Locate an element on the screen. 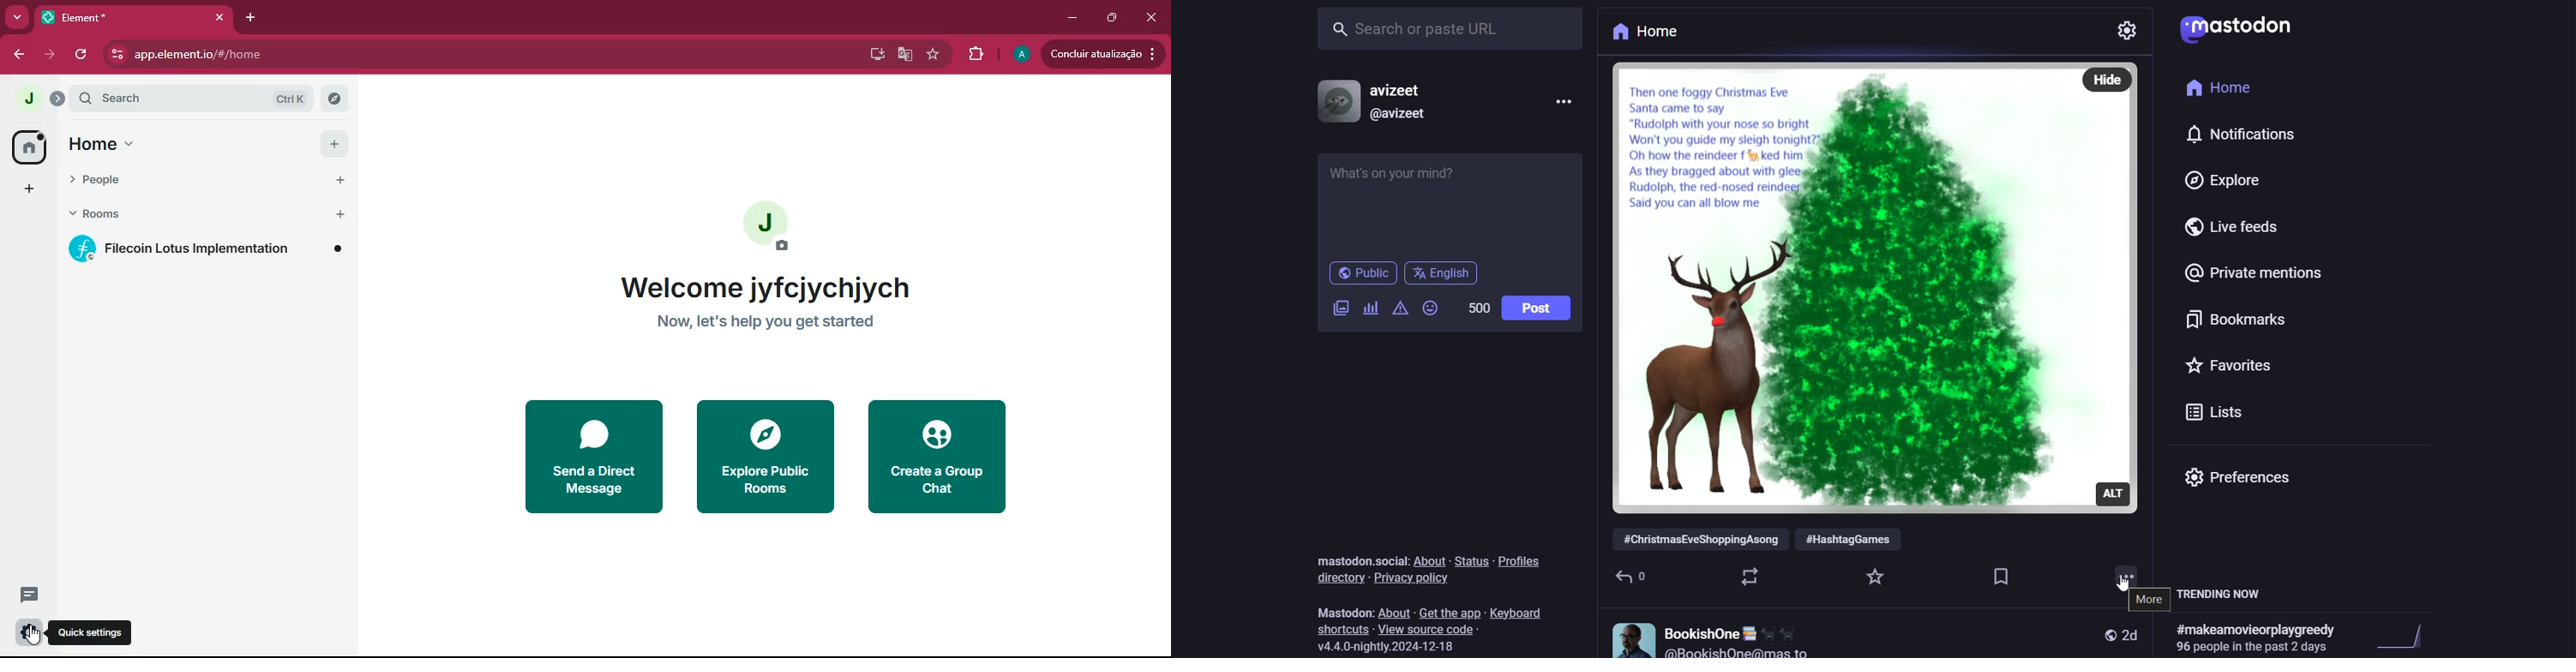 This screenshot has width=2576, height=672. mastodon logo is located at coordinates (2236, 27).